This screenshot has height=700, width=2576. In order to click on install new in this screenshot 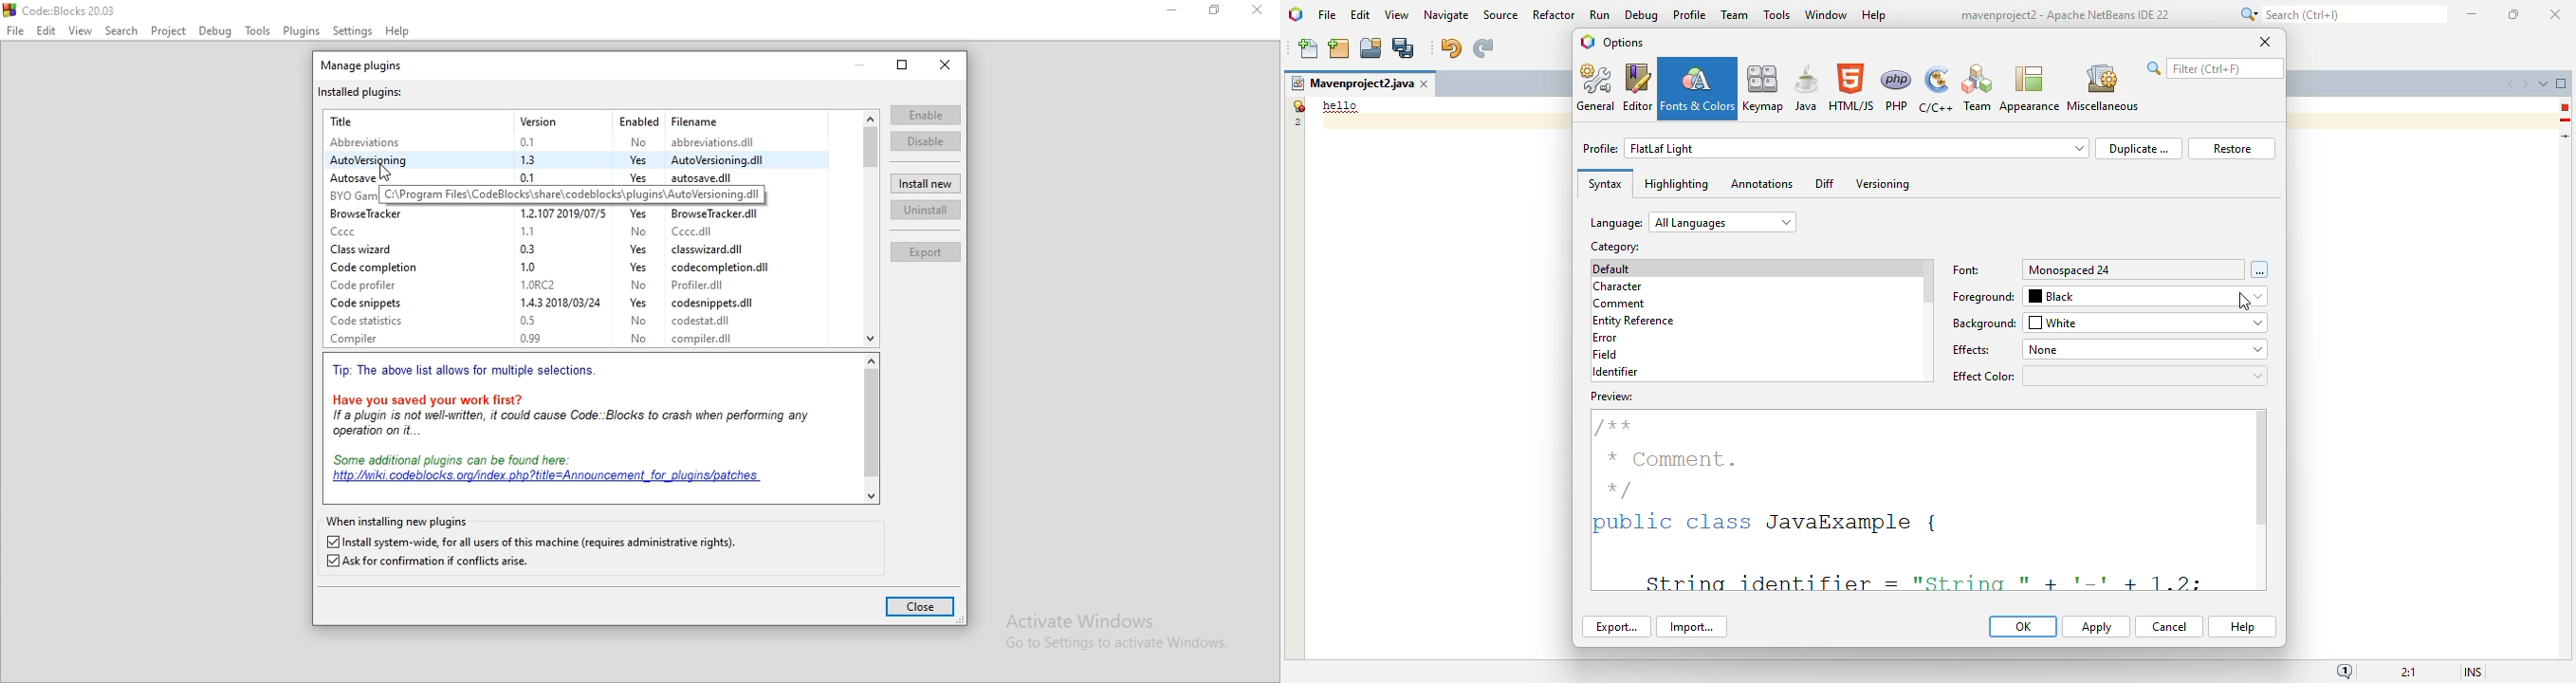, I will do `click(926, 183)`.